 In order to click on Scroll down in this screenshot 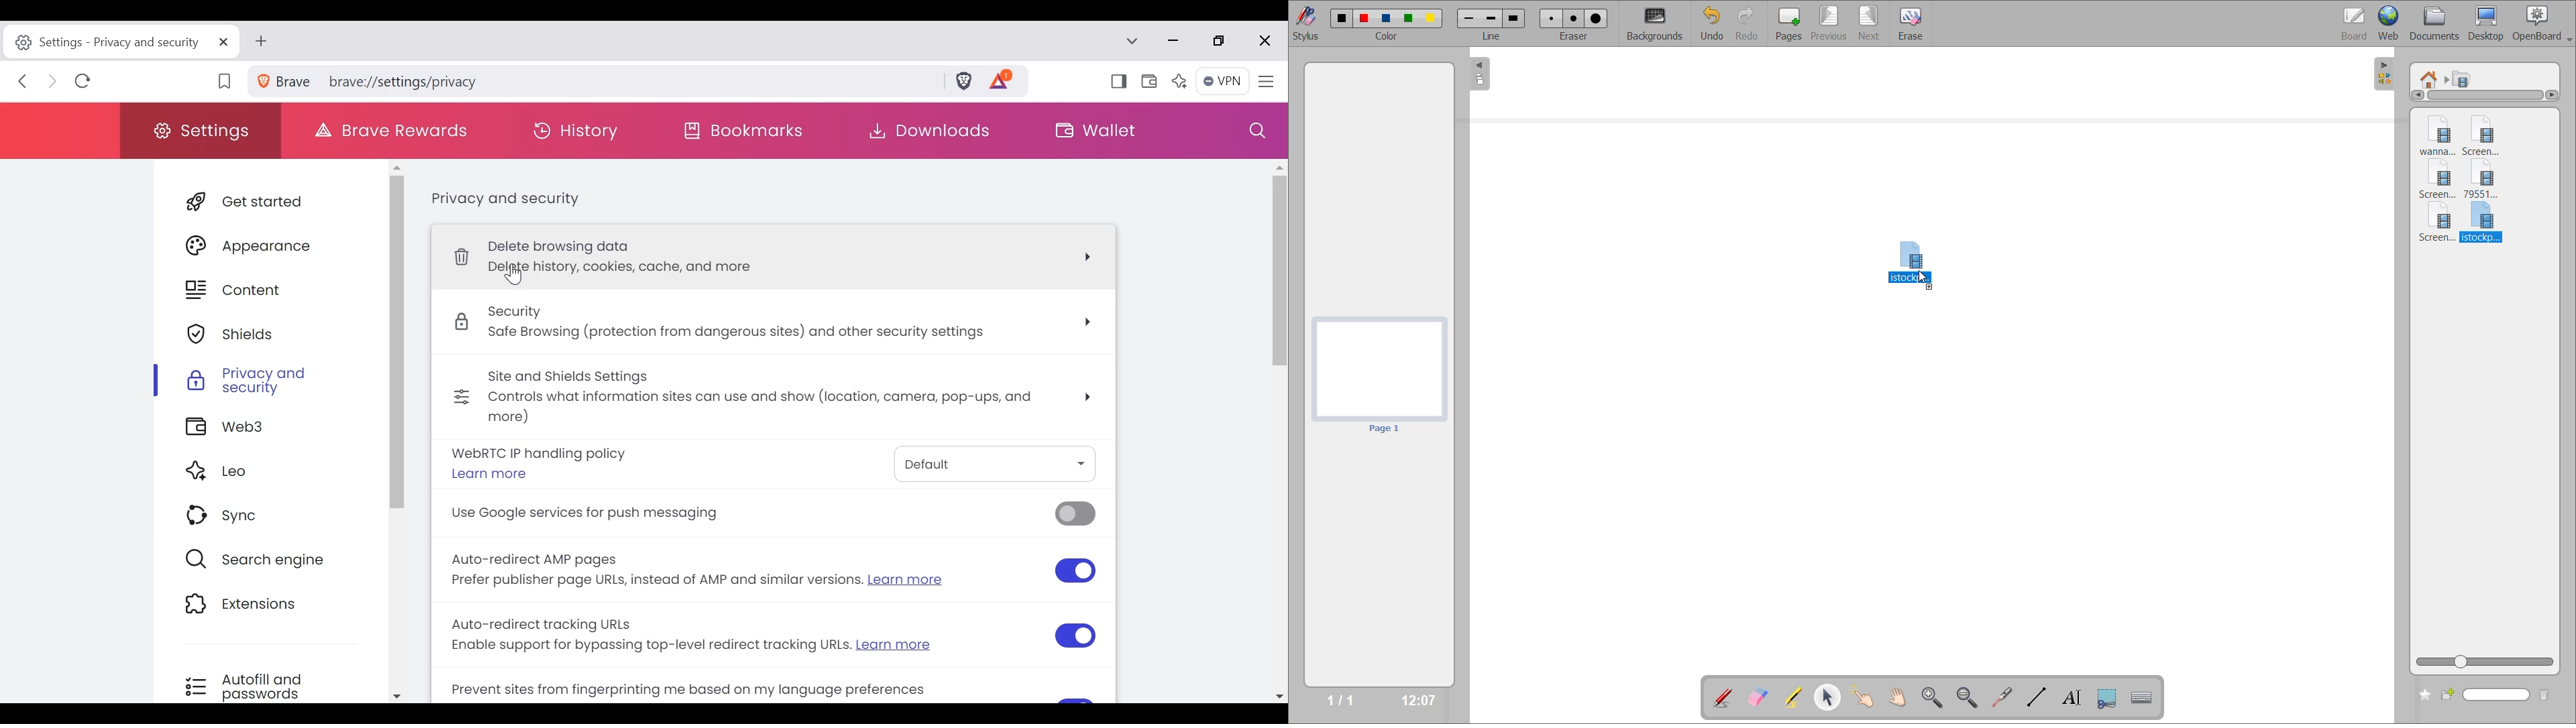, I will do `click(396, 696)`.